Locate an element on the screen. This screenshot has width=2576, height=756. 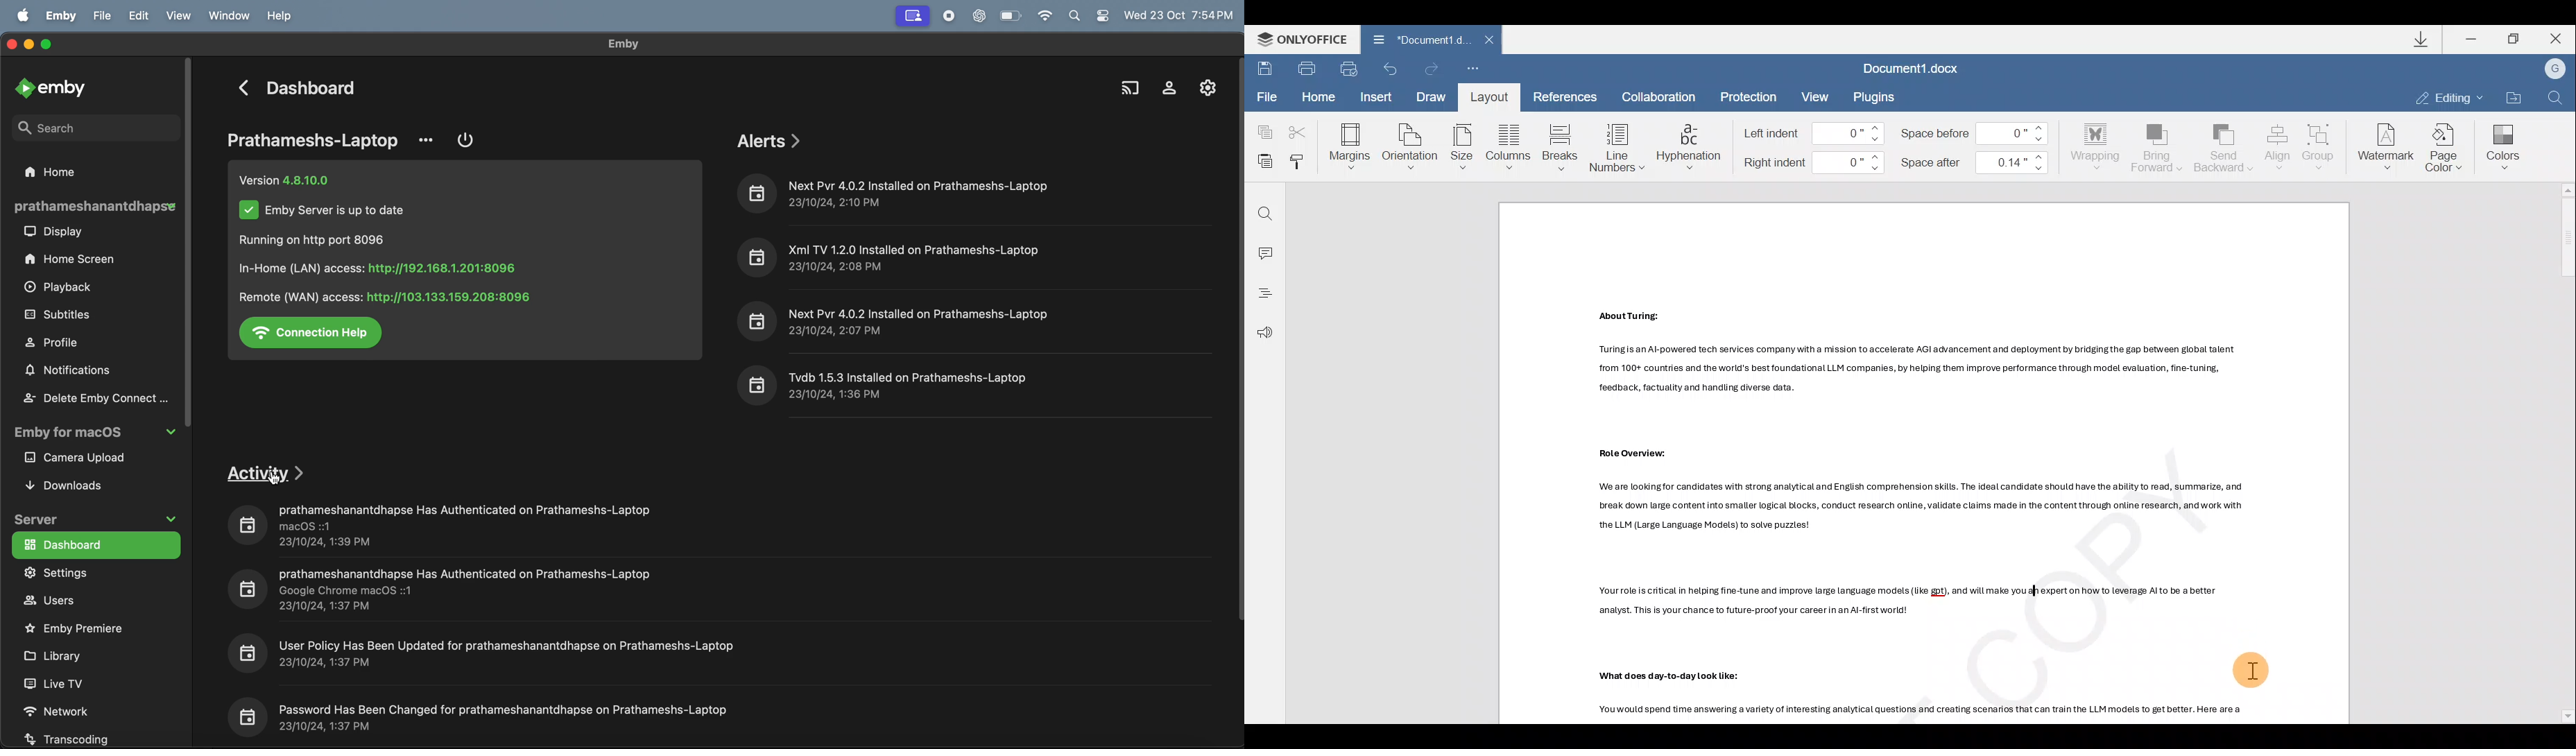
Heading is located at coordinates (1264, 293).